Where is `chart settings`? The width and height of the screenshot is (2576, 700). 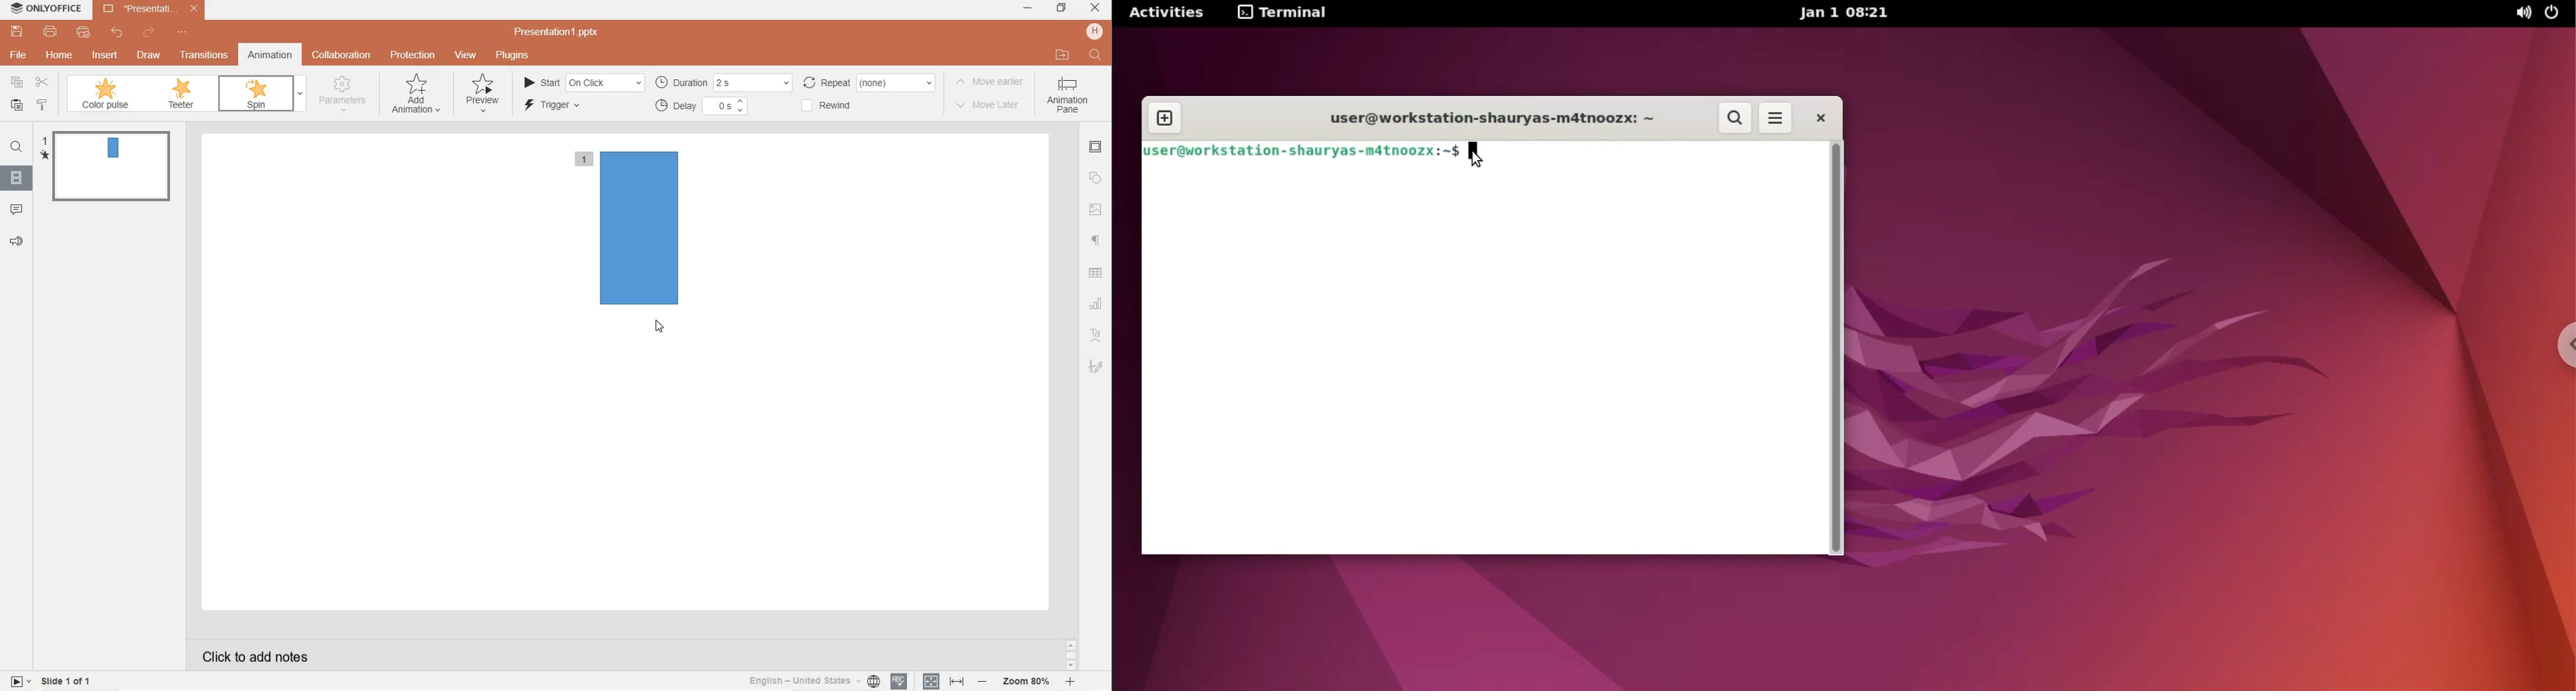
chart settings is located at coordinates (1098, 304).